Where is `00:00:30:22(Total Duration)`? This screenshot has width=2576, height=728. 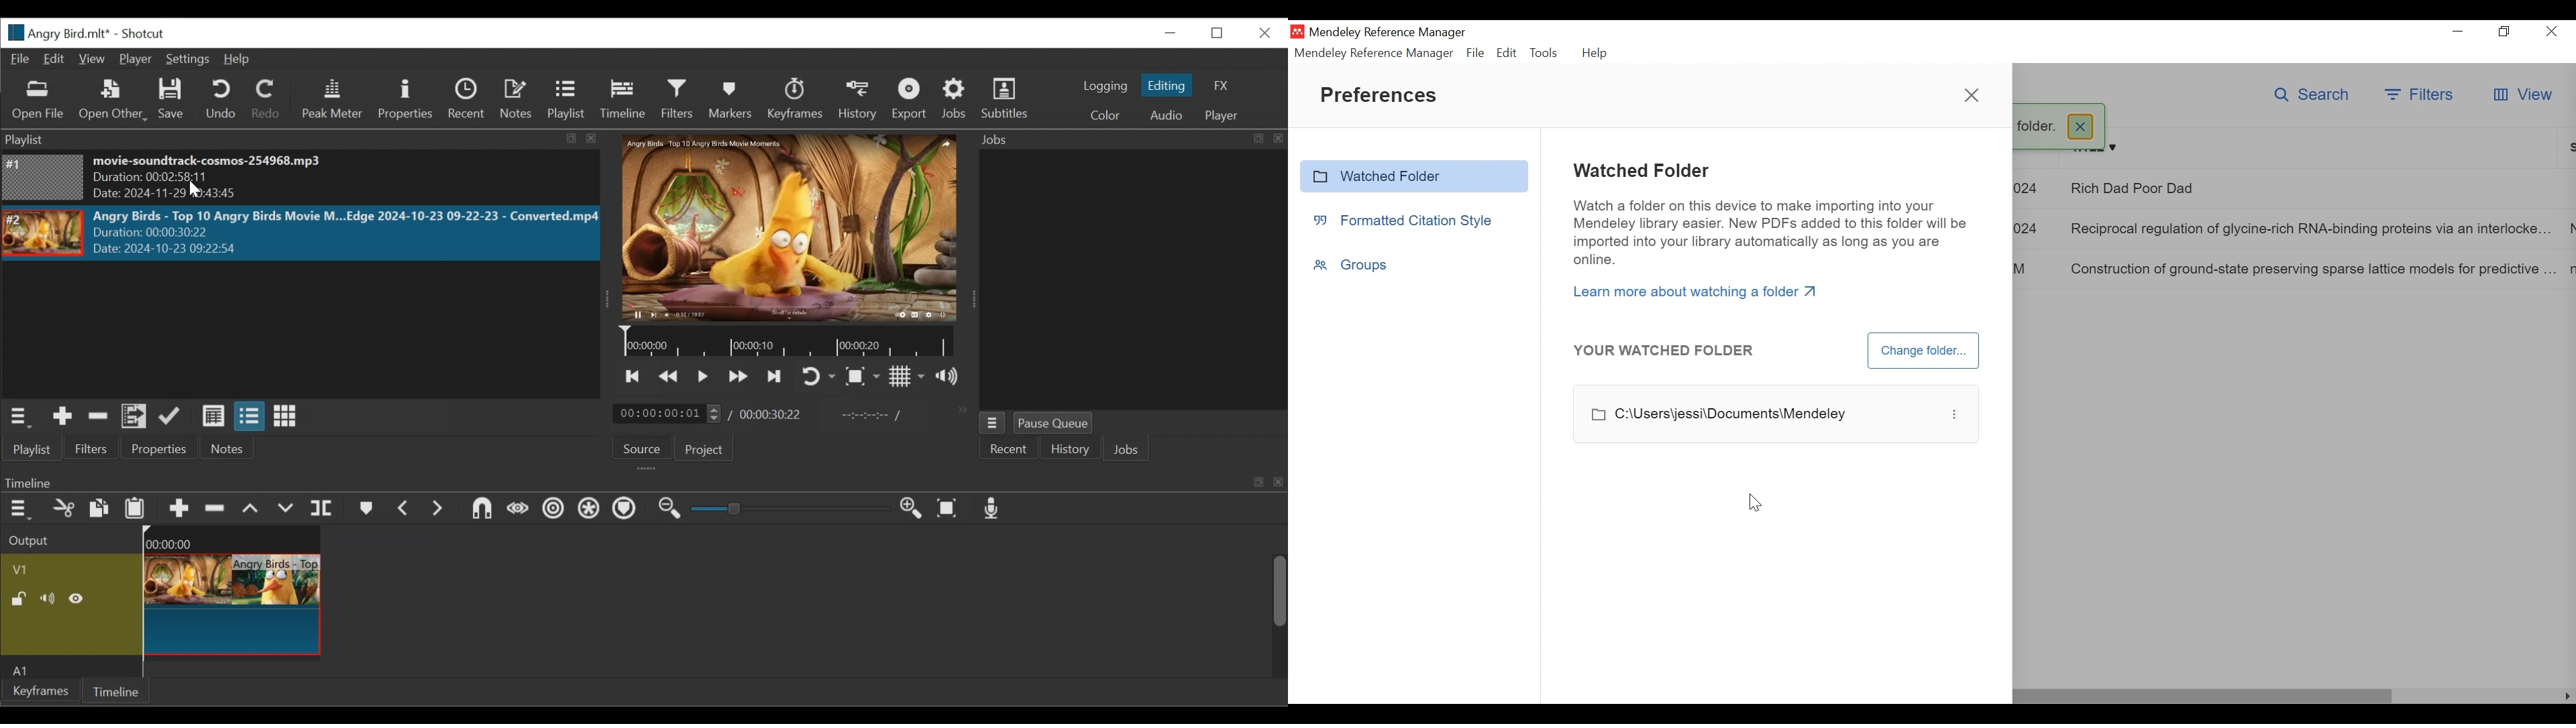 00:00:30:22(Total Duration) is located at coordinates (767, 414).